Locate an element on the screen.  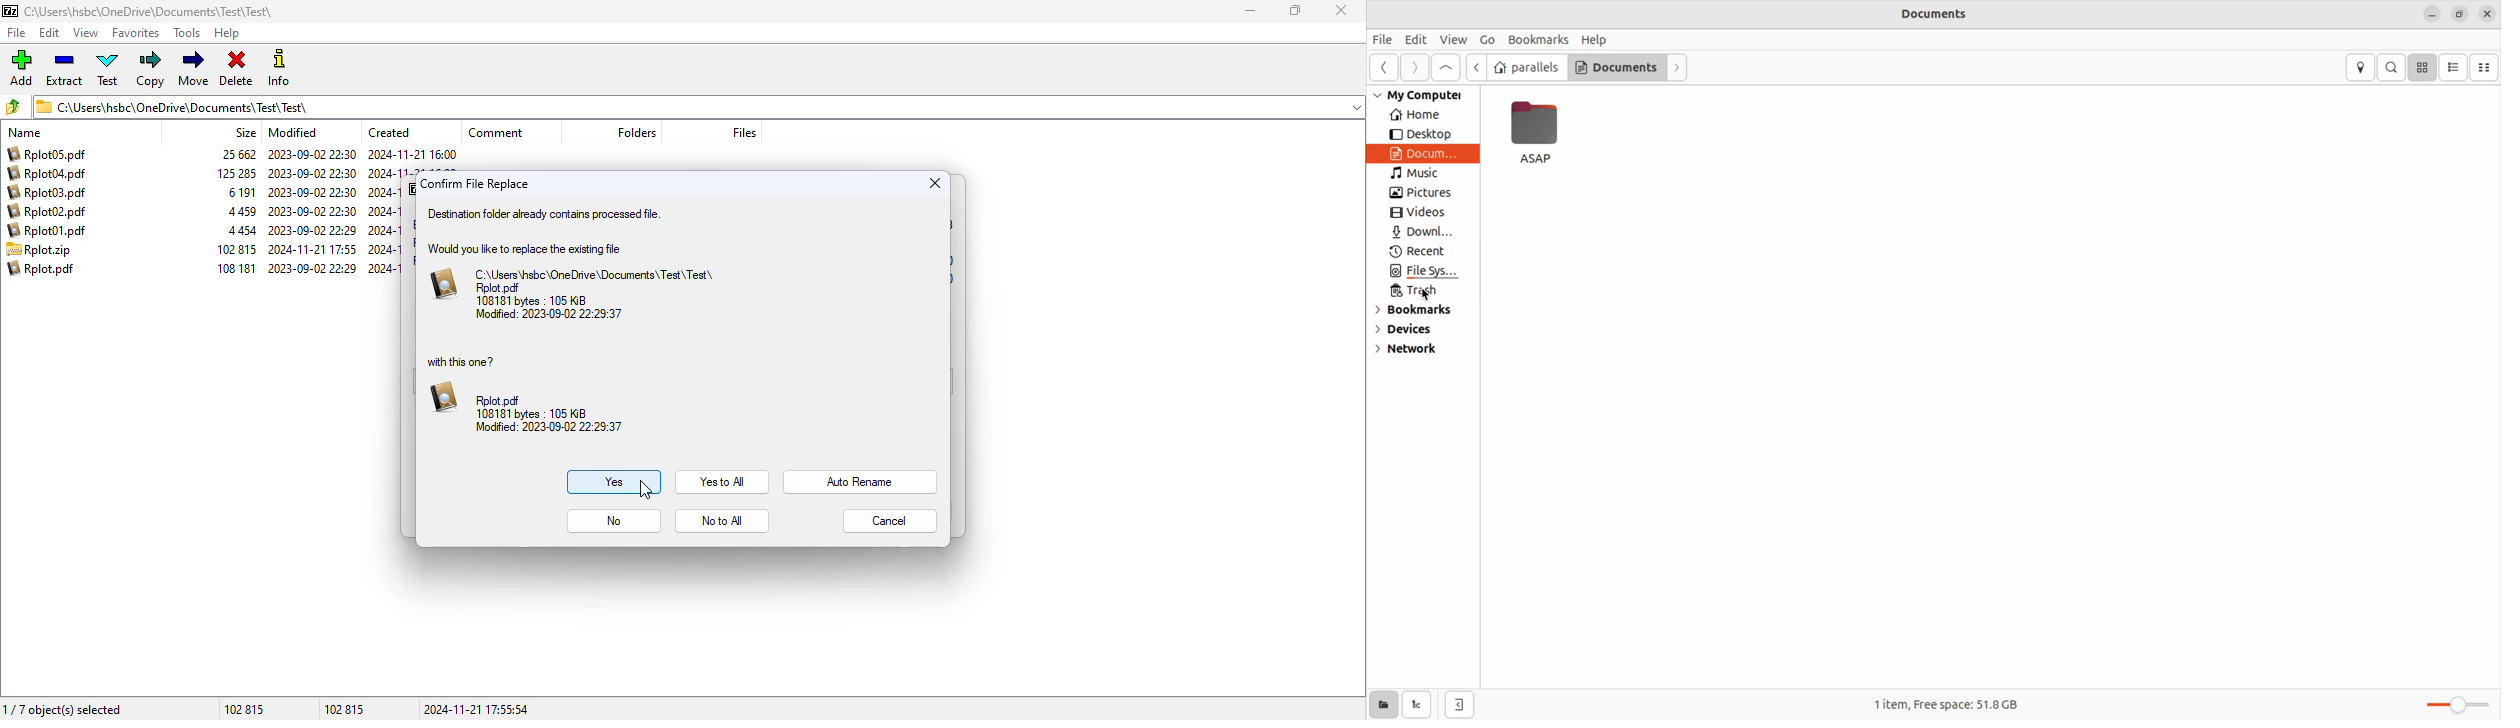
recent is located at coordinates (1422, 253).